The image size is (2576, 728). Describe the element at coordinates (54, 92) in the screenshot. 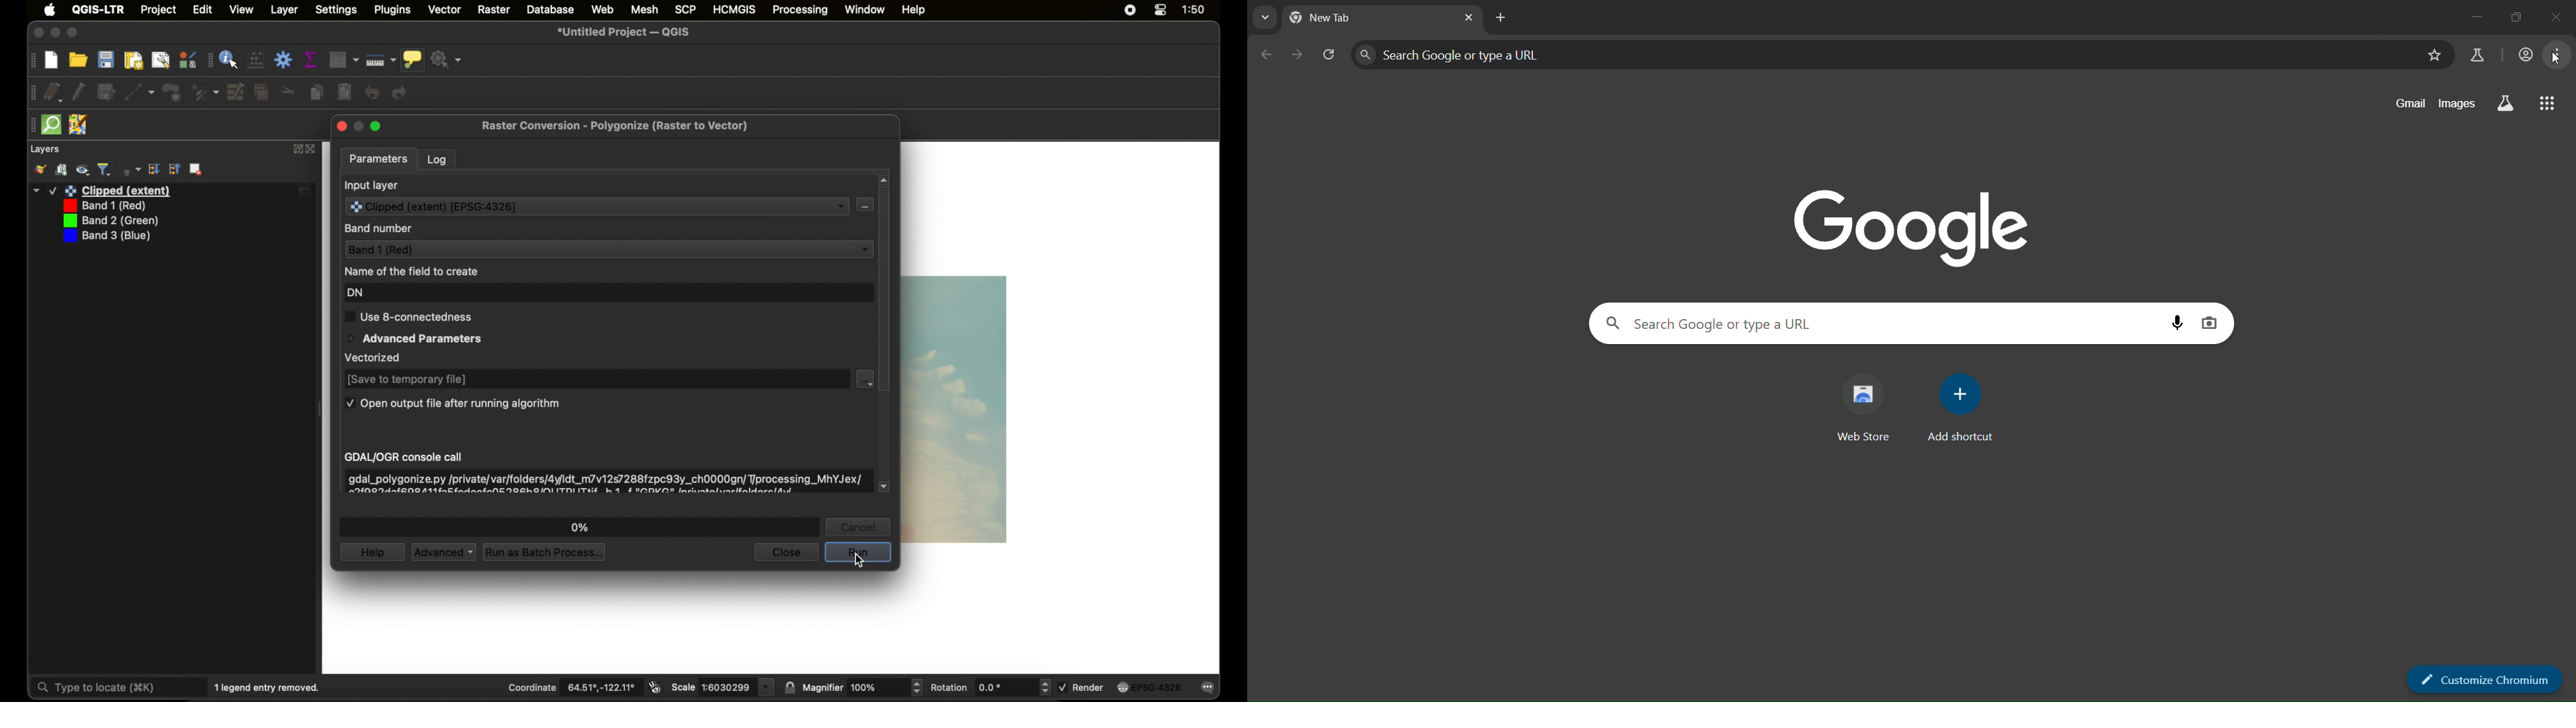

I see `current edits` at that location.